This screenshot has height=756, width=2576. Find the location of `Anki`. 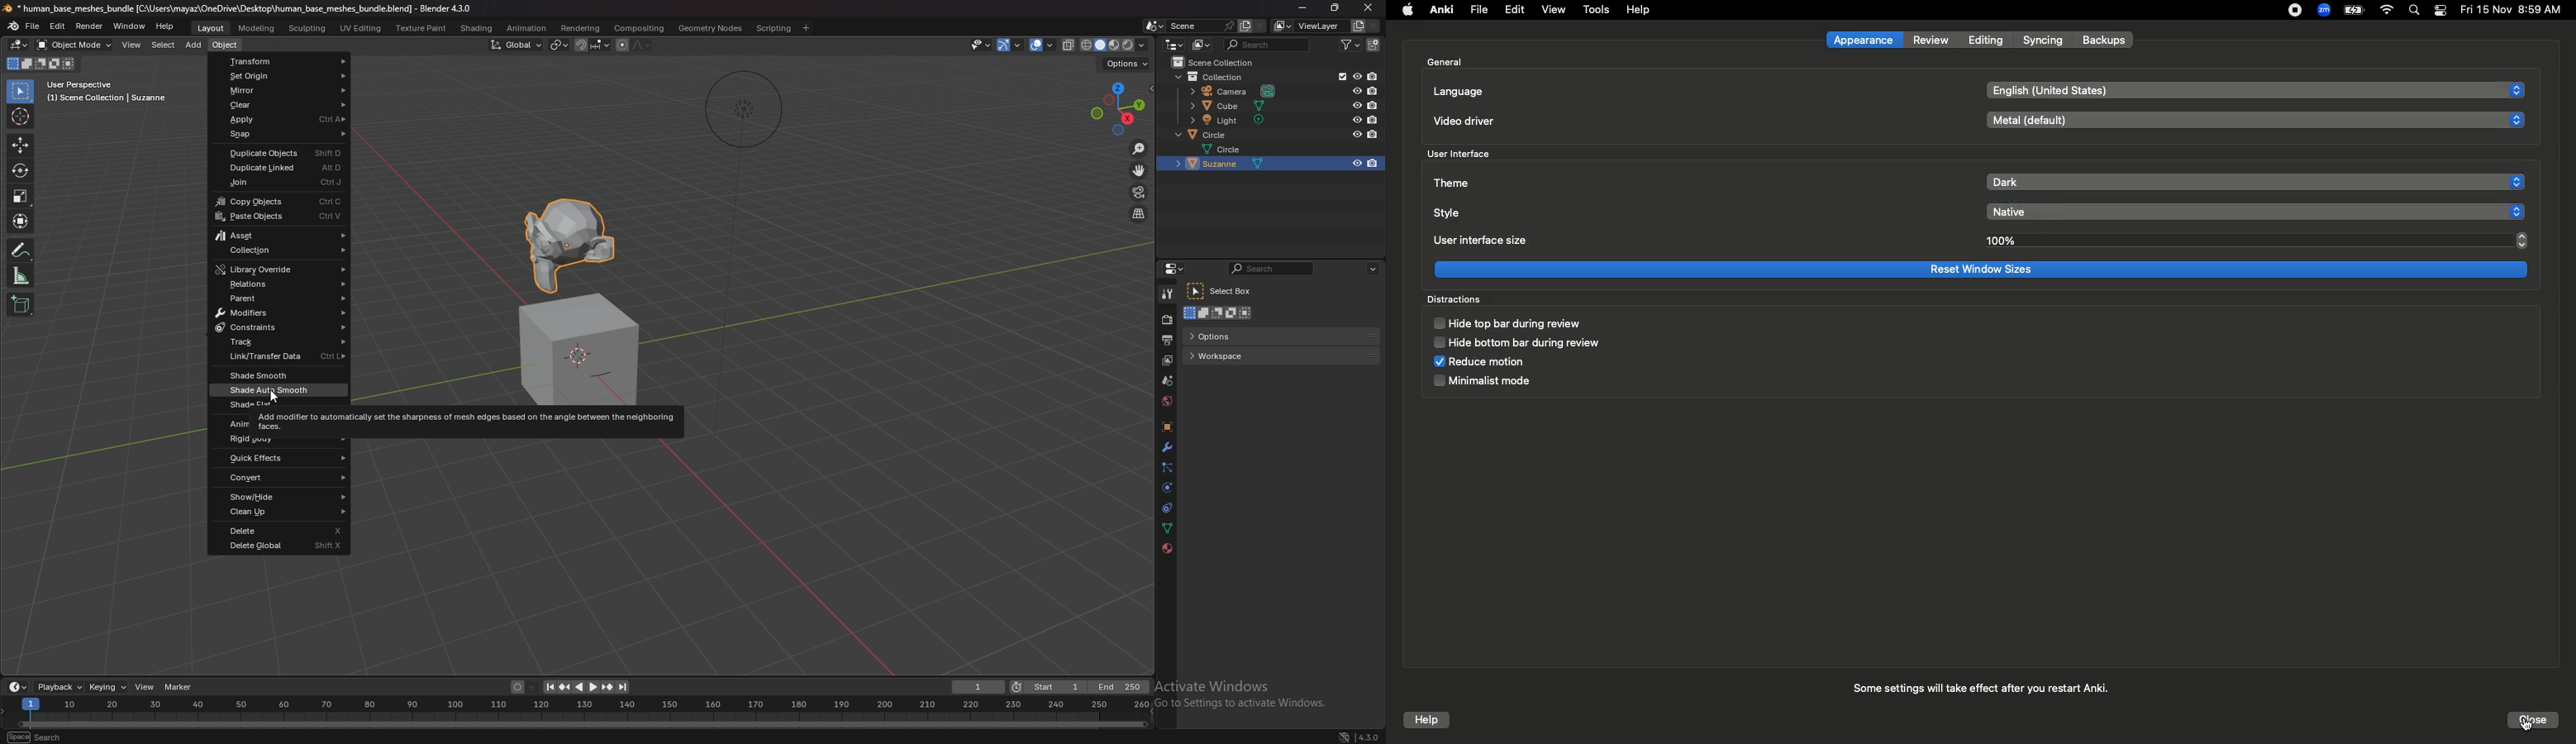

Anki is located at coordinates (1440, 8).